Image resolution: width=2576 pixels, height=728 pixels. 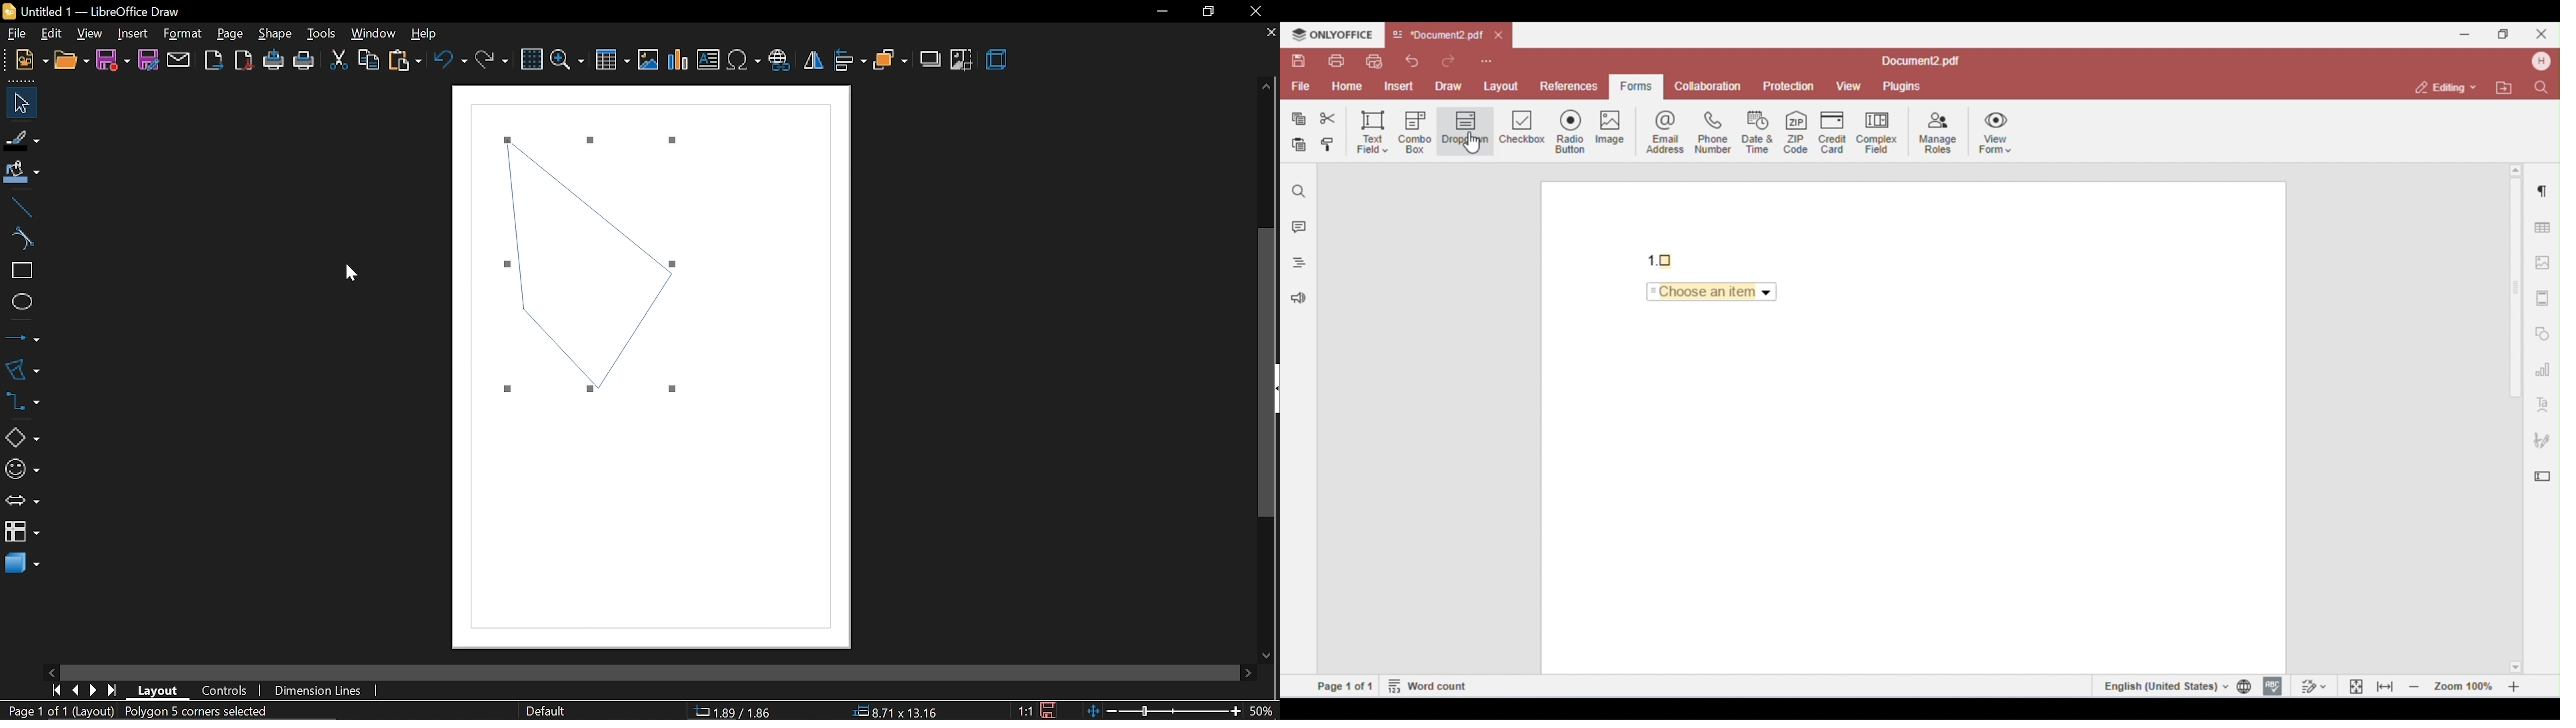 What do you see at coordinates (20, 138) in the screenshot?
I see `fill line` at bounding box center [20, 138].